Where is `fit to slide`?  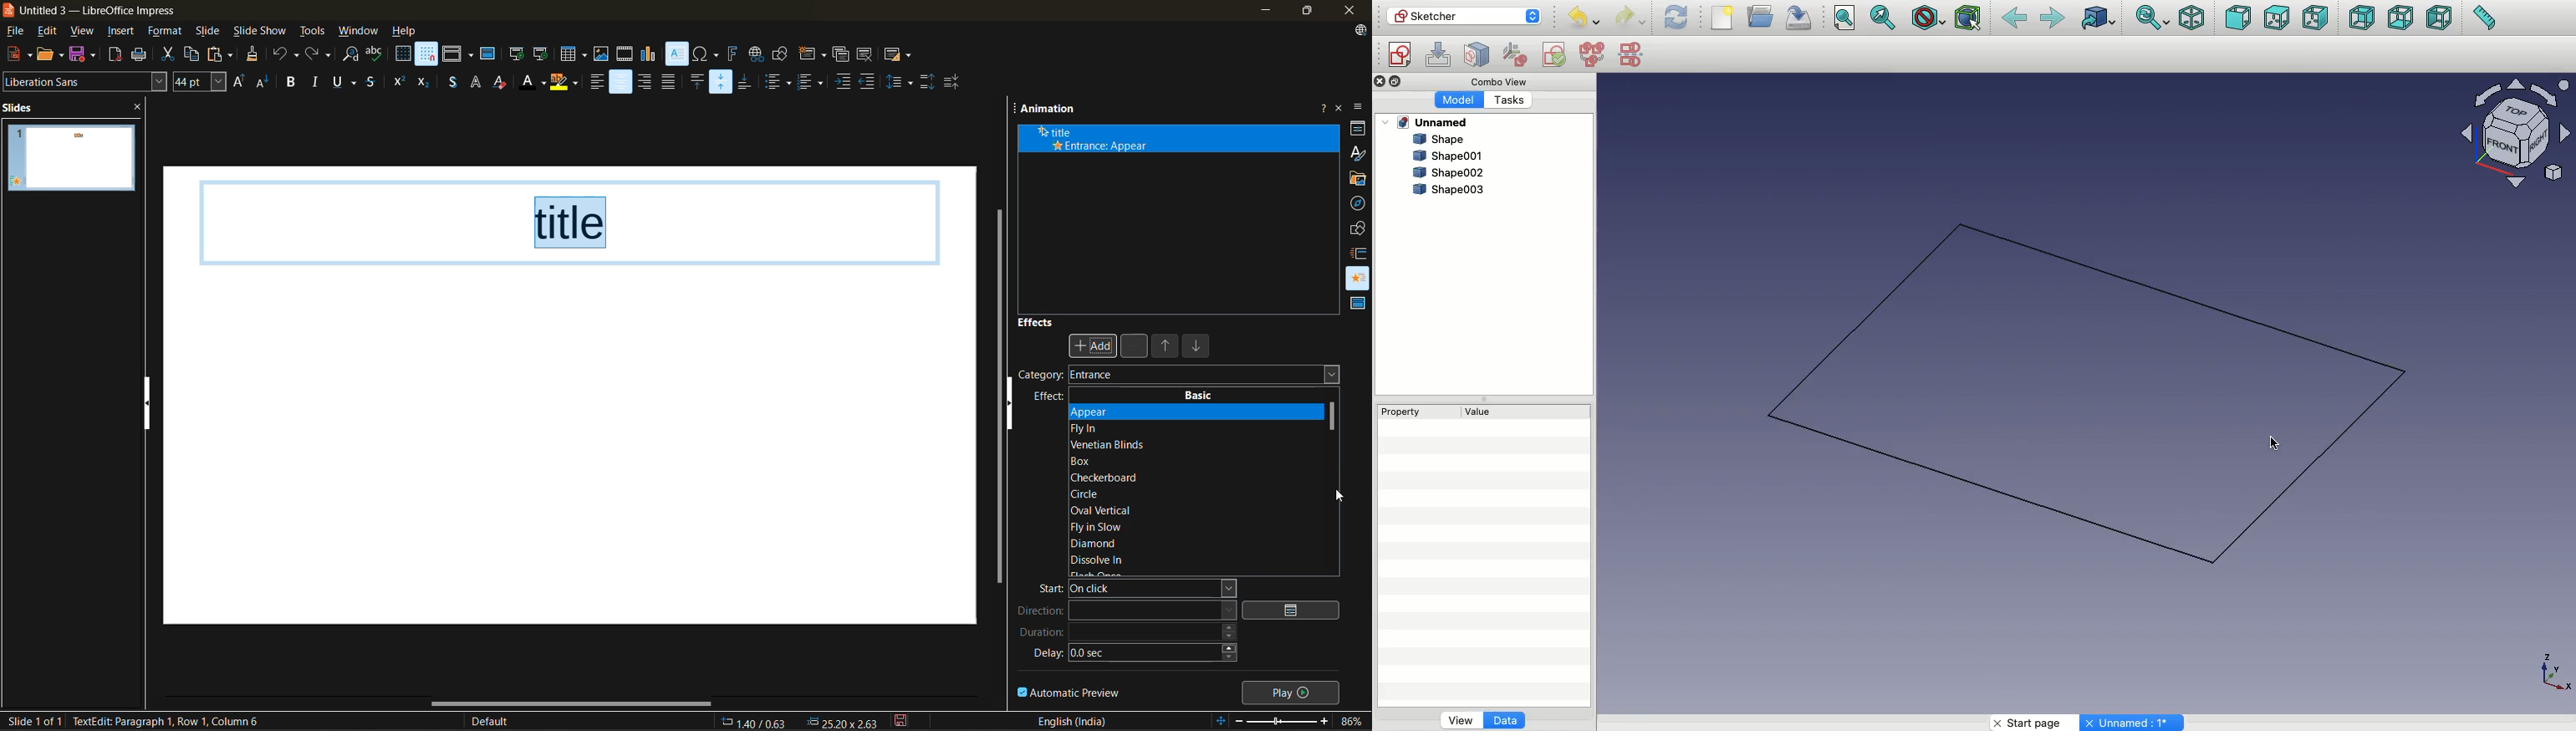
fit to slide is located at coordinates (1223, 722).